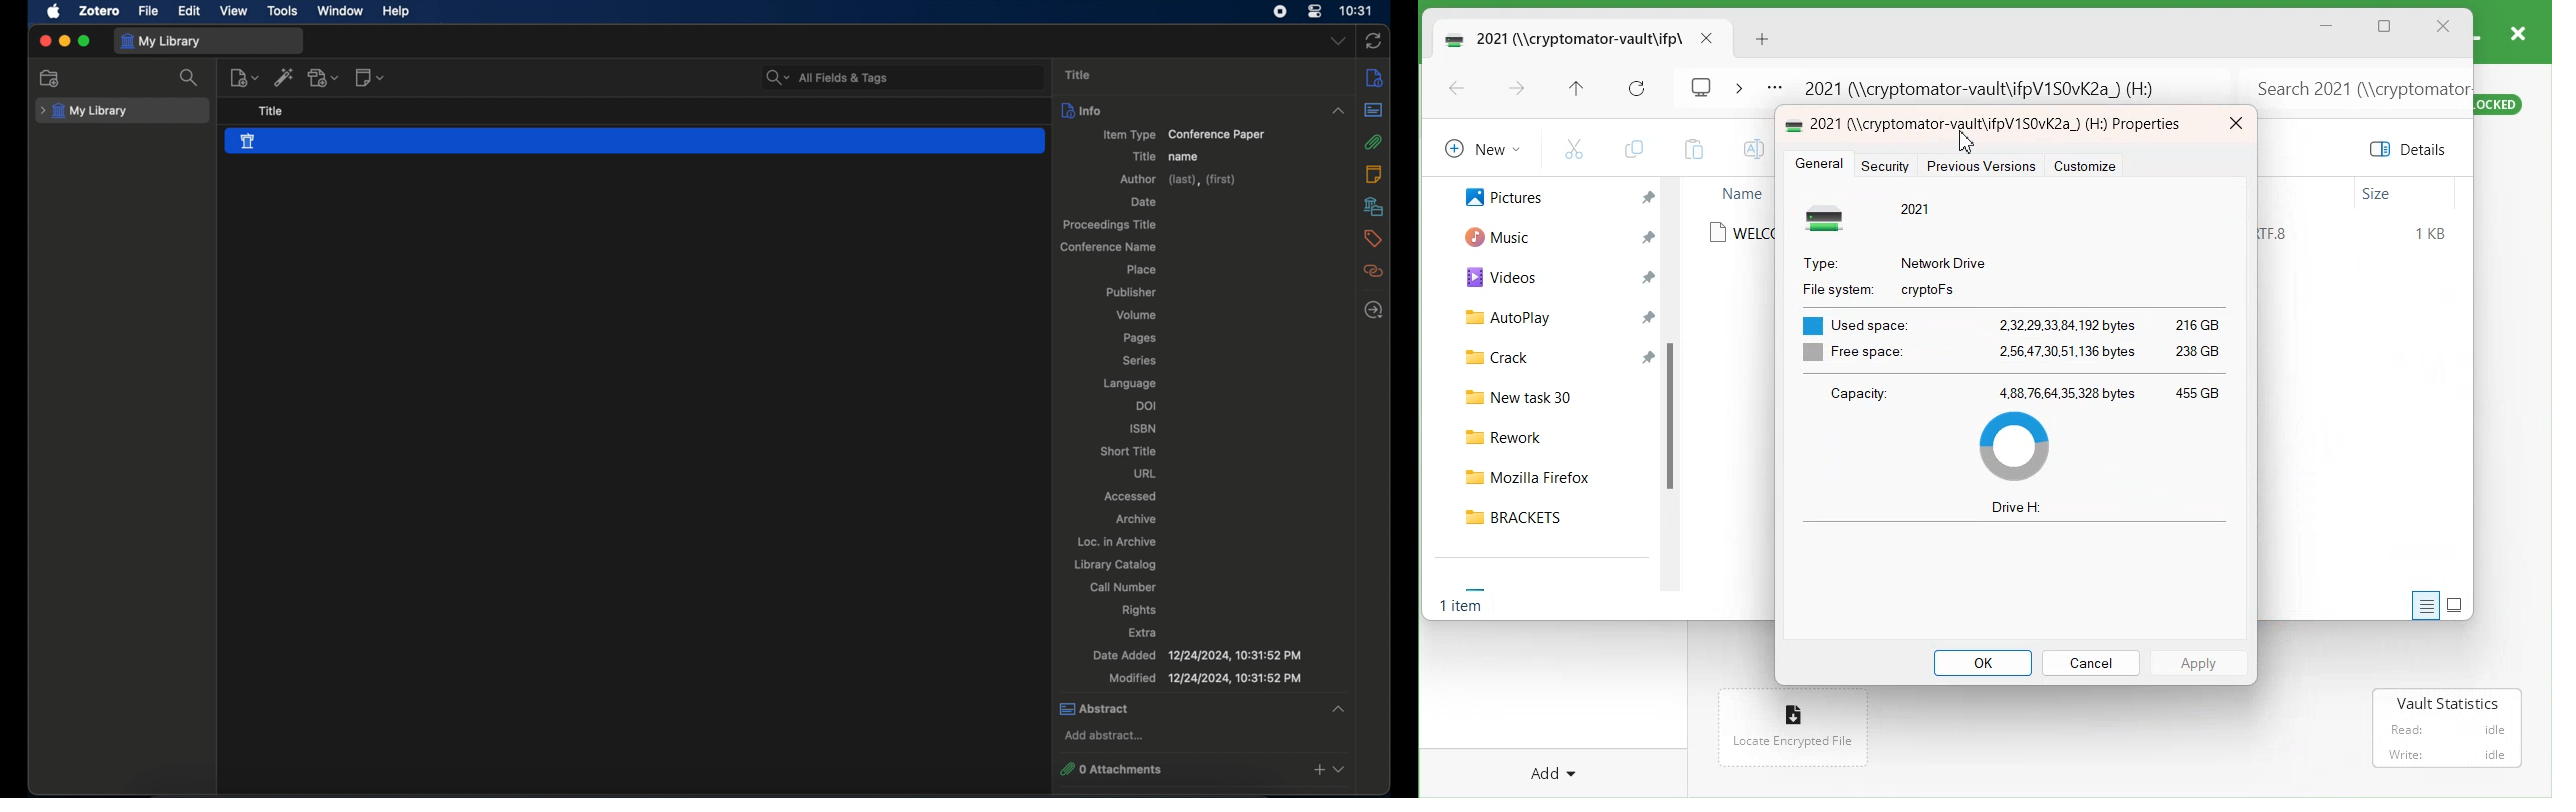 The height and width of the screenshot is (812, 2576). What do you see at coordinates (55, 11) in the screenshot?
I see `apple` at bounding box center [55, 11].